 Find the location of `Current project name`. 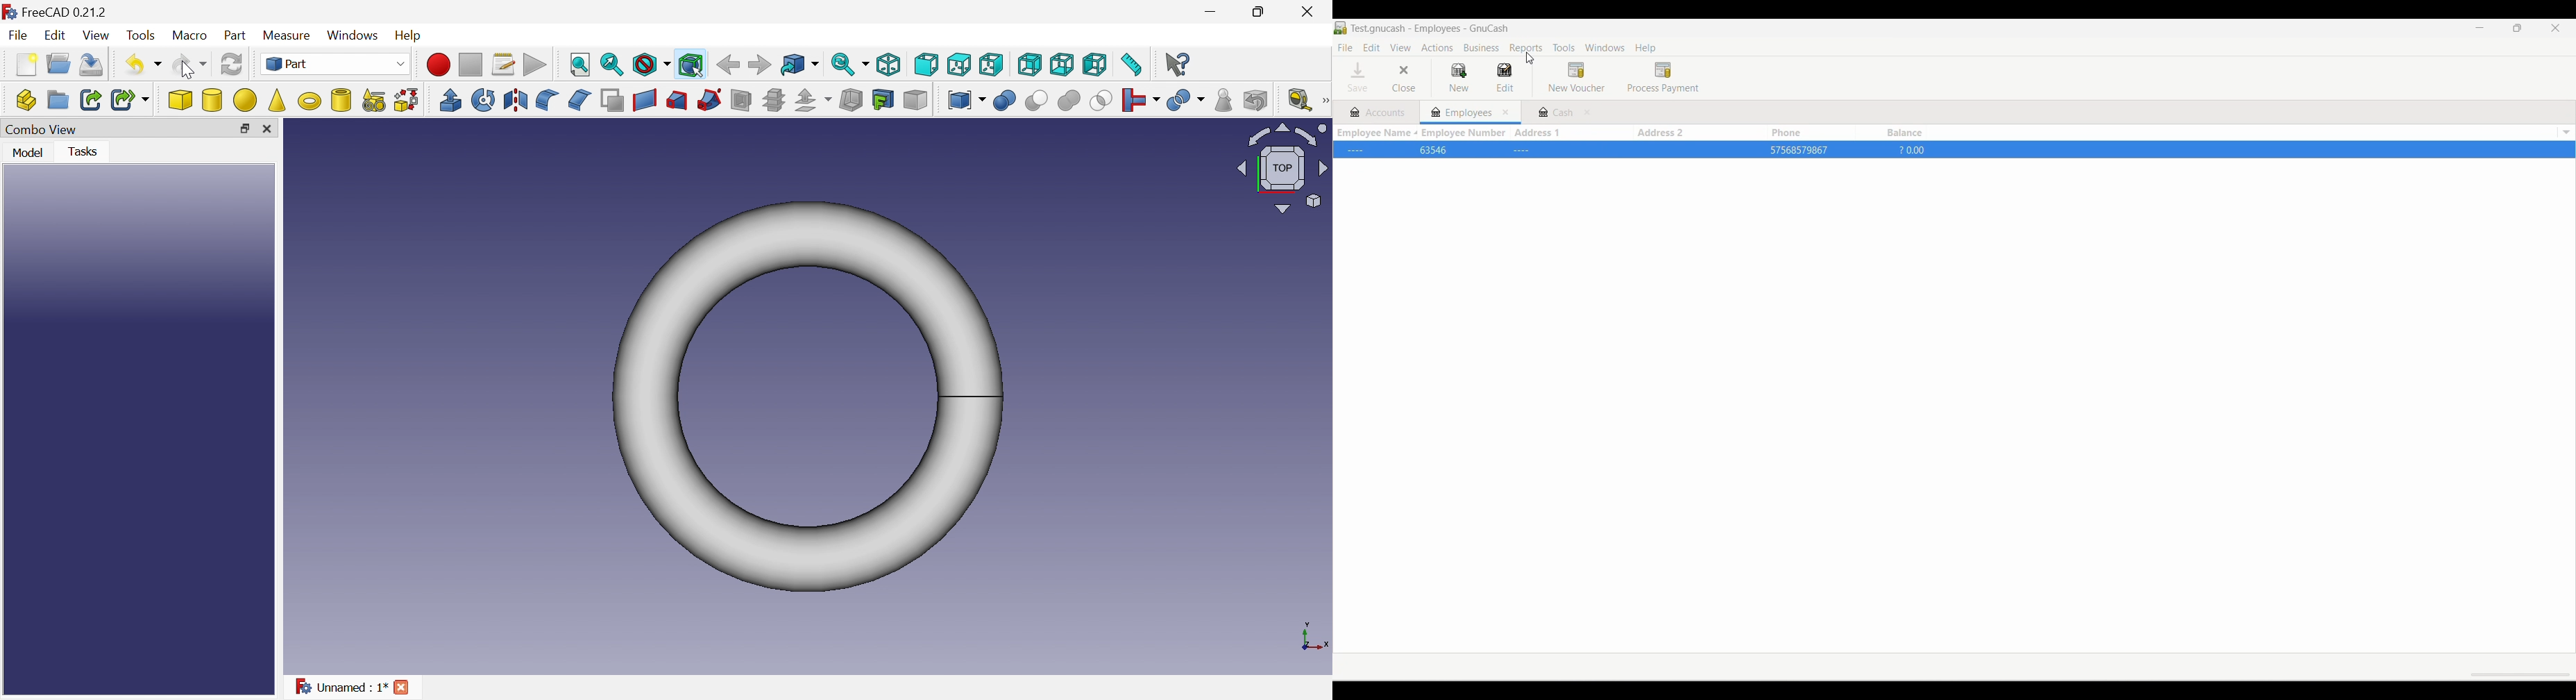

Current project name is located at coordinates (1431, 29).